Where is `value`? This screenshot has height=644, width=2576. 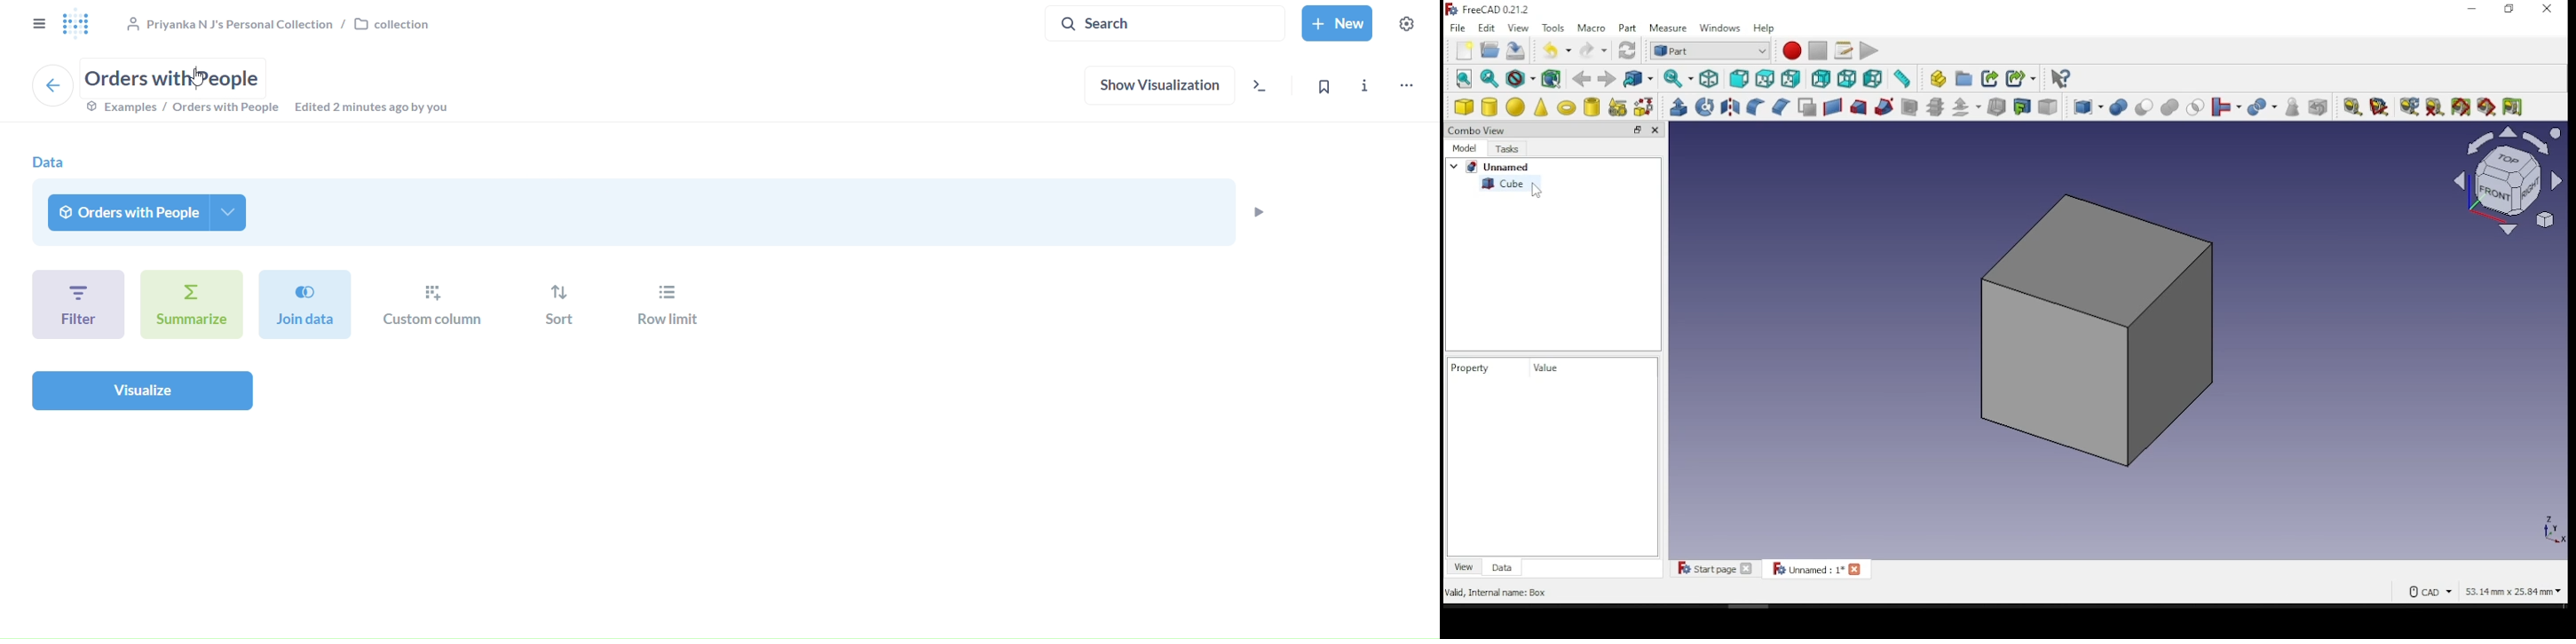 value is located at coordinates (1555, 367).